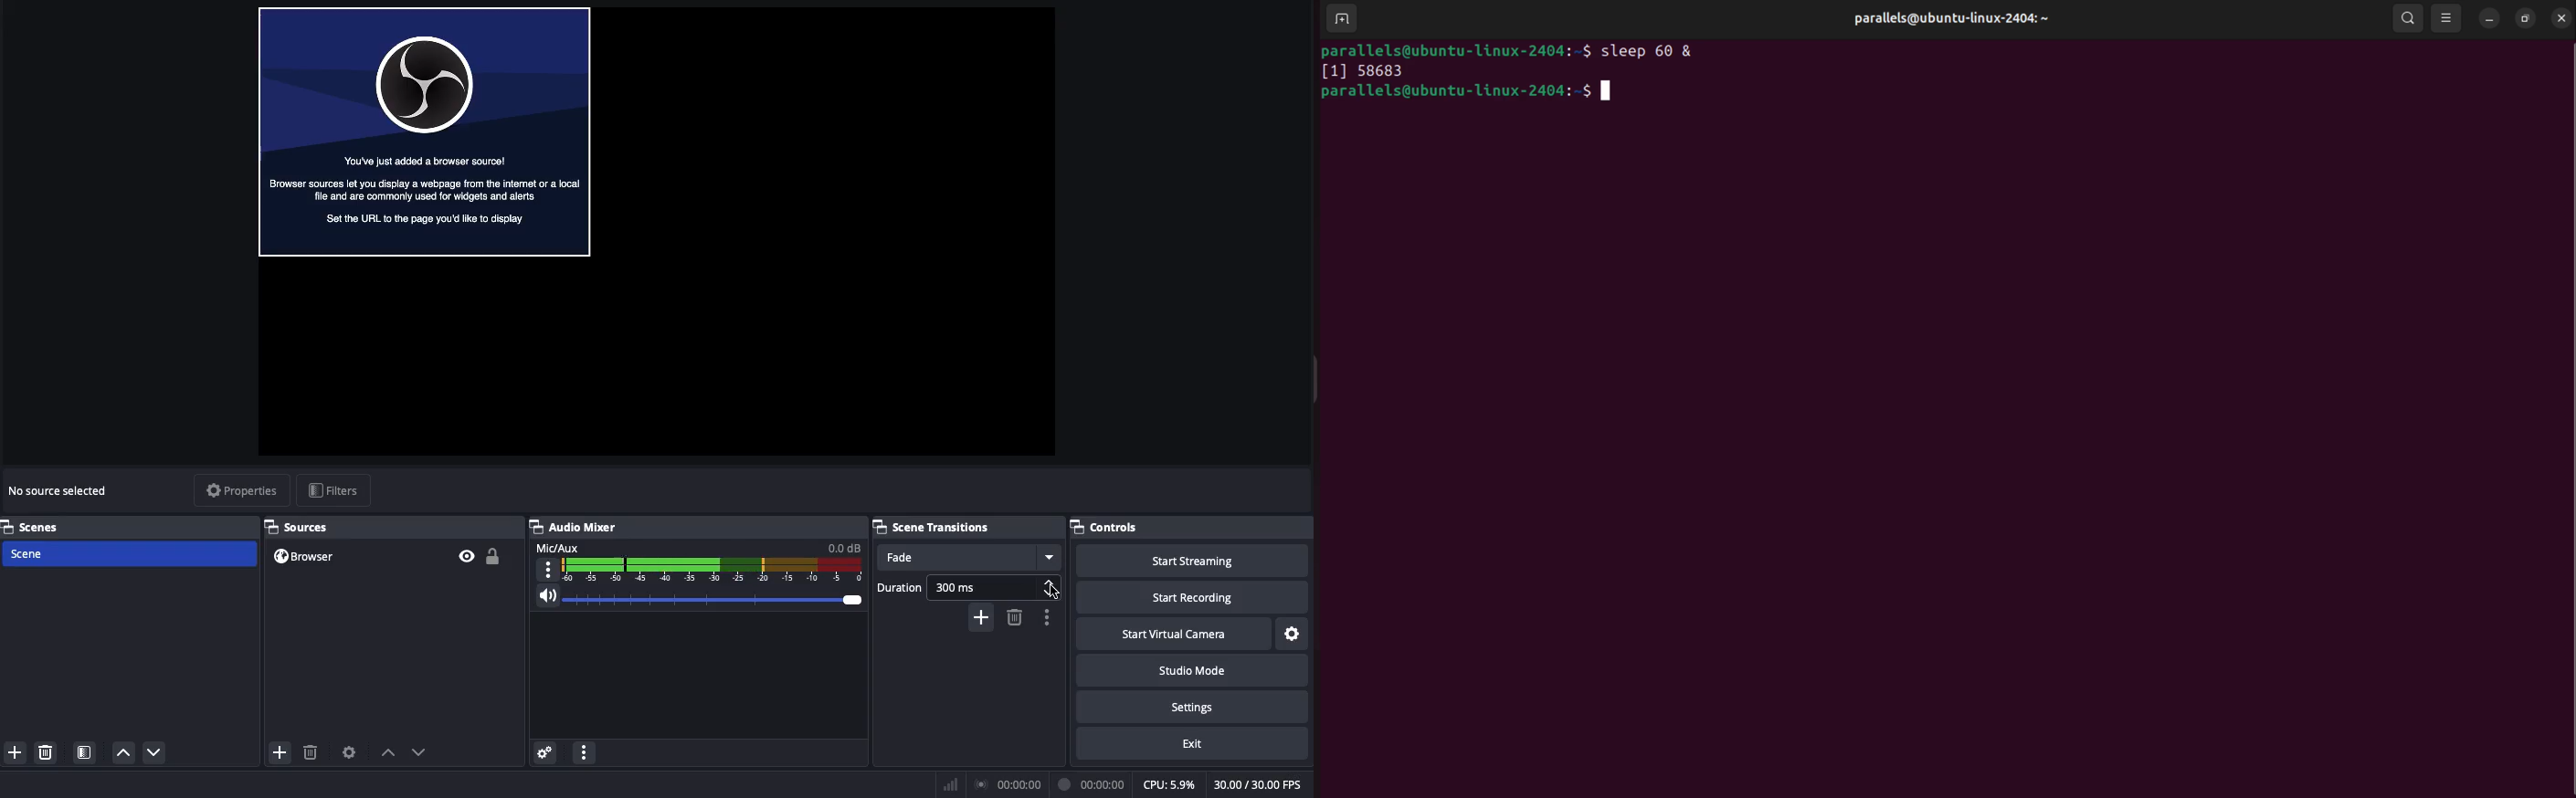  What do you see at coordinates (239, 490) in the screenshot?
I see `Properties` at bounding box center [239, 490].